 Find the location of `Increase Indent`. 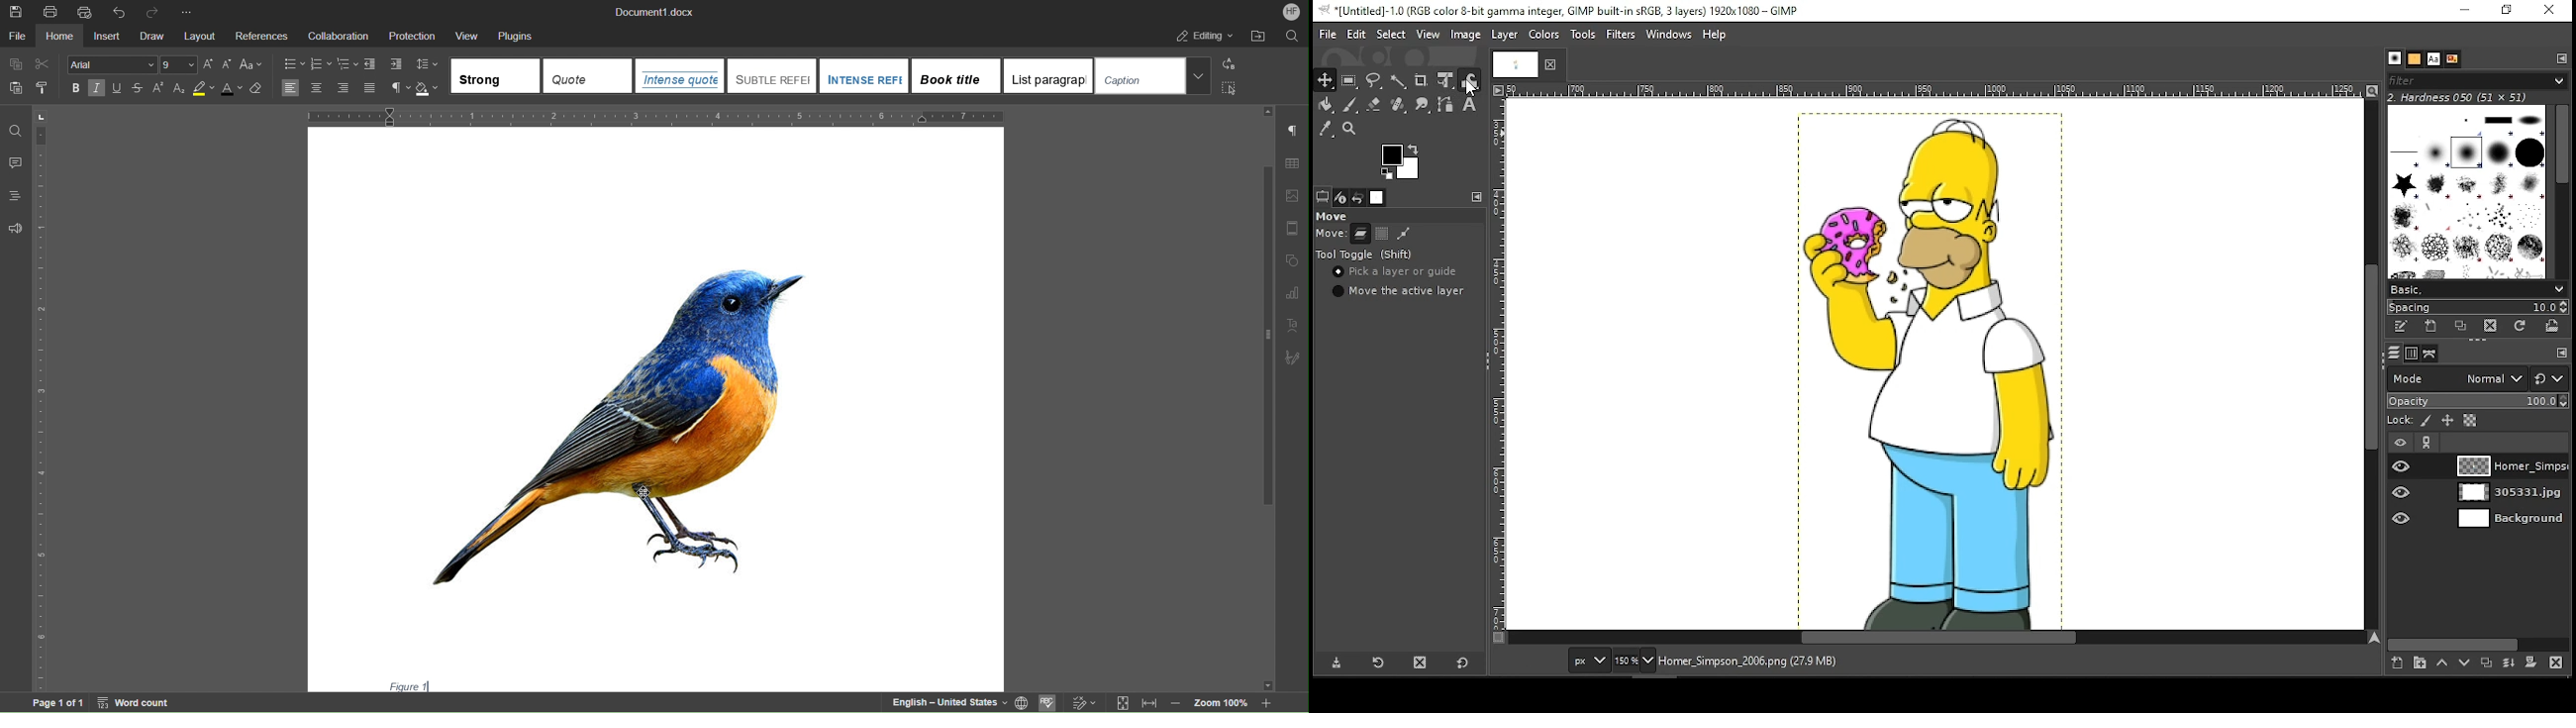

Increase Indent is located at coordinates (396, 66).